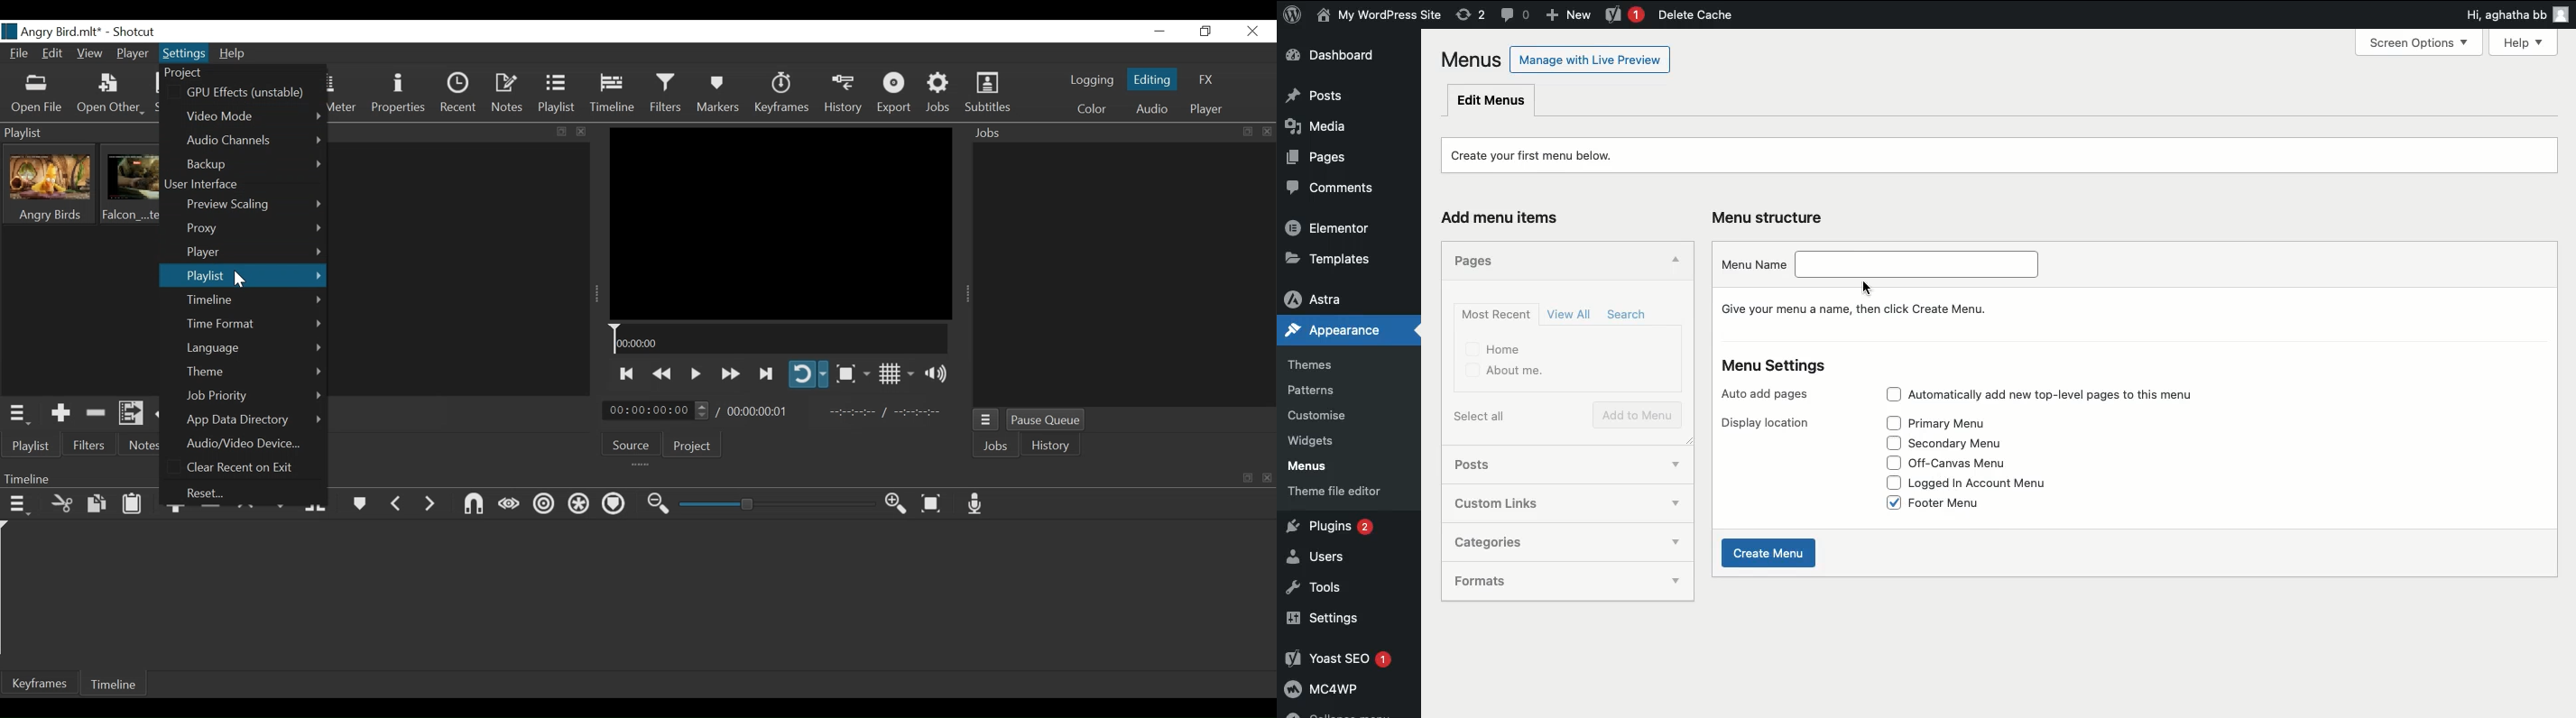  What do you see at coordinates (317, 506) in the screenshot?
I see `Split at playhead` at bounding box center [317, 506].